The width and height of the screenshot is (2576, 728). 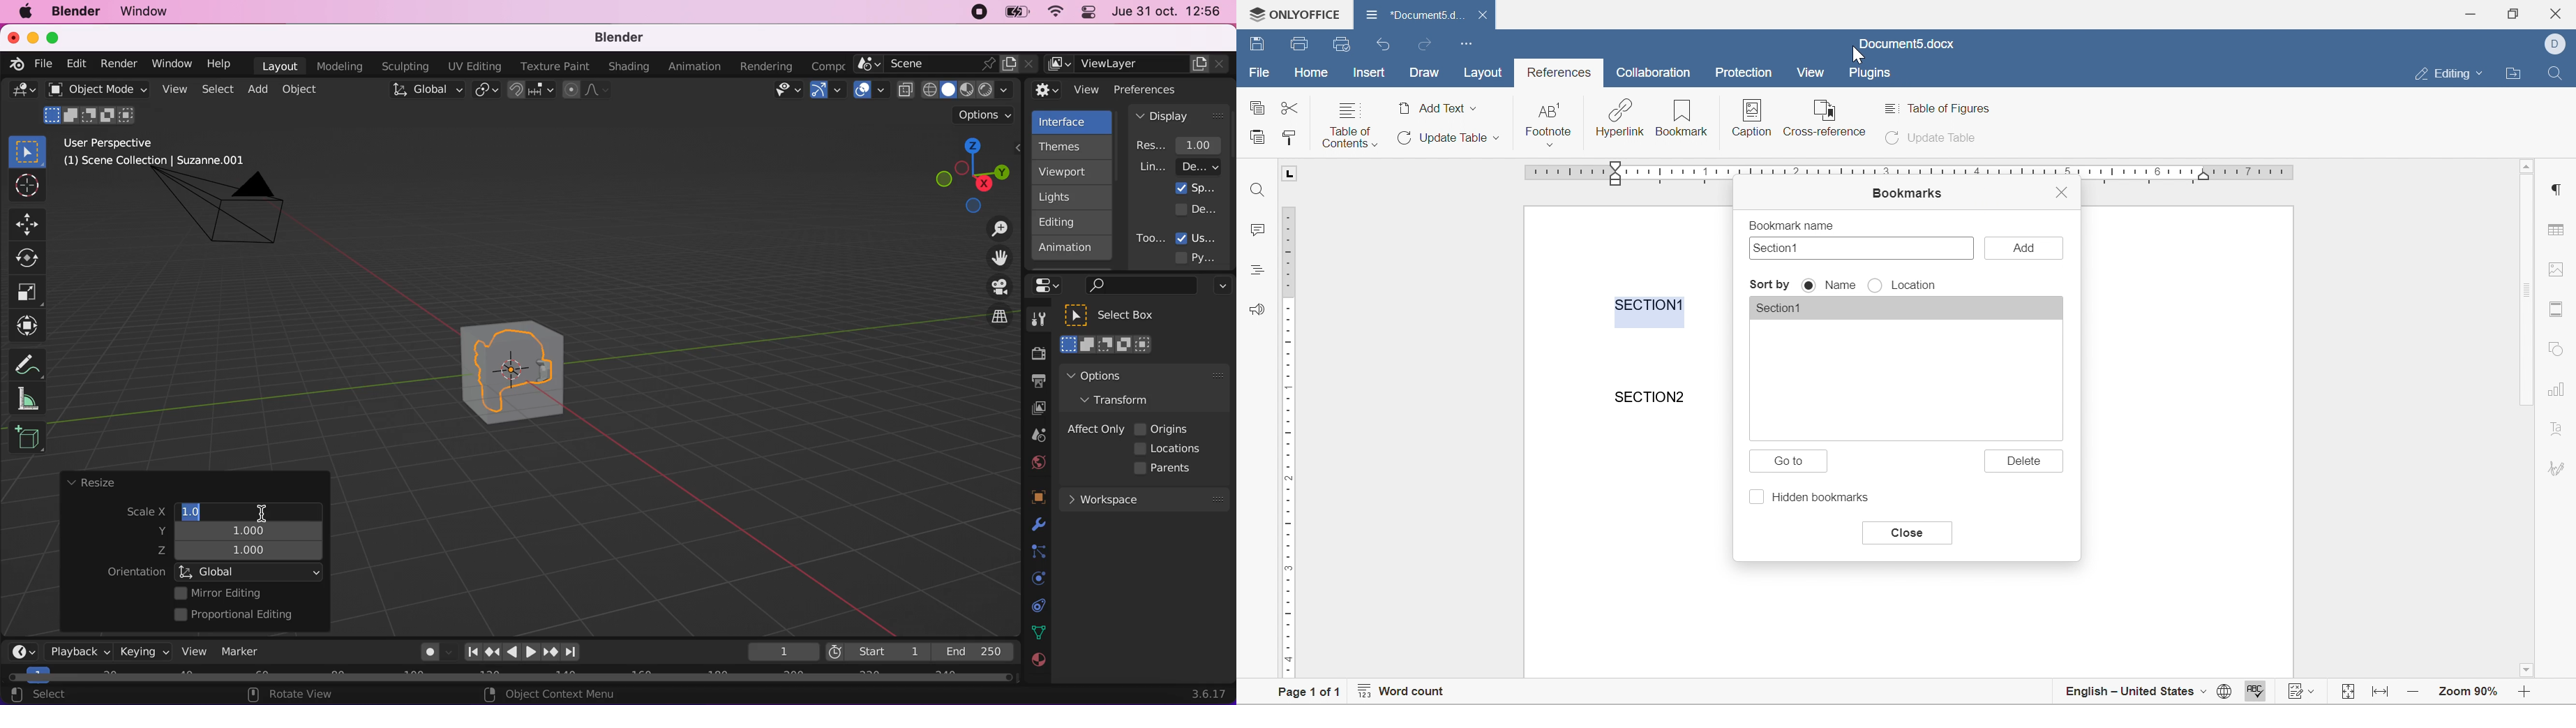 I want to click on developer extras, so click(x=1197, y=209).